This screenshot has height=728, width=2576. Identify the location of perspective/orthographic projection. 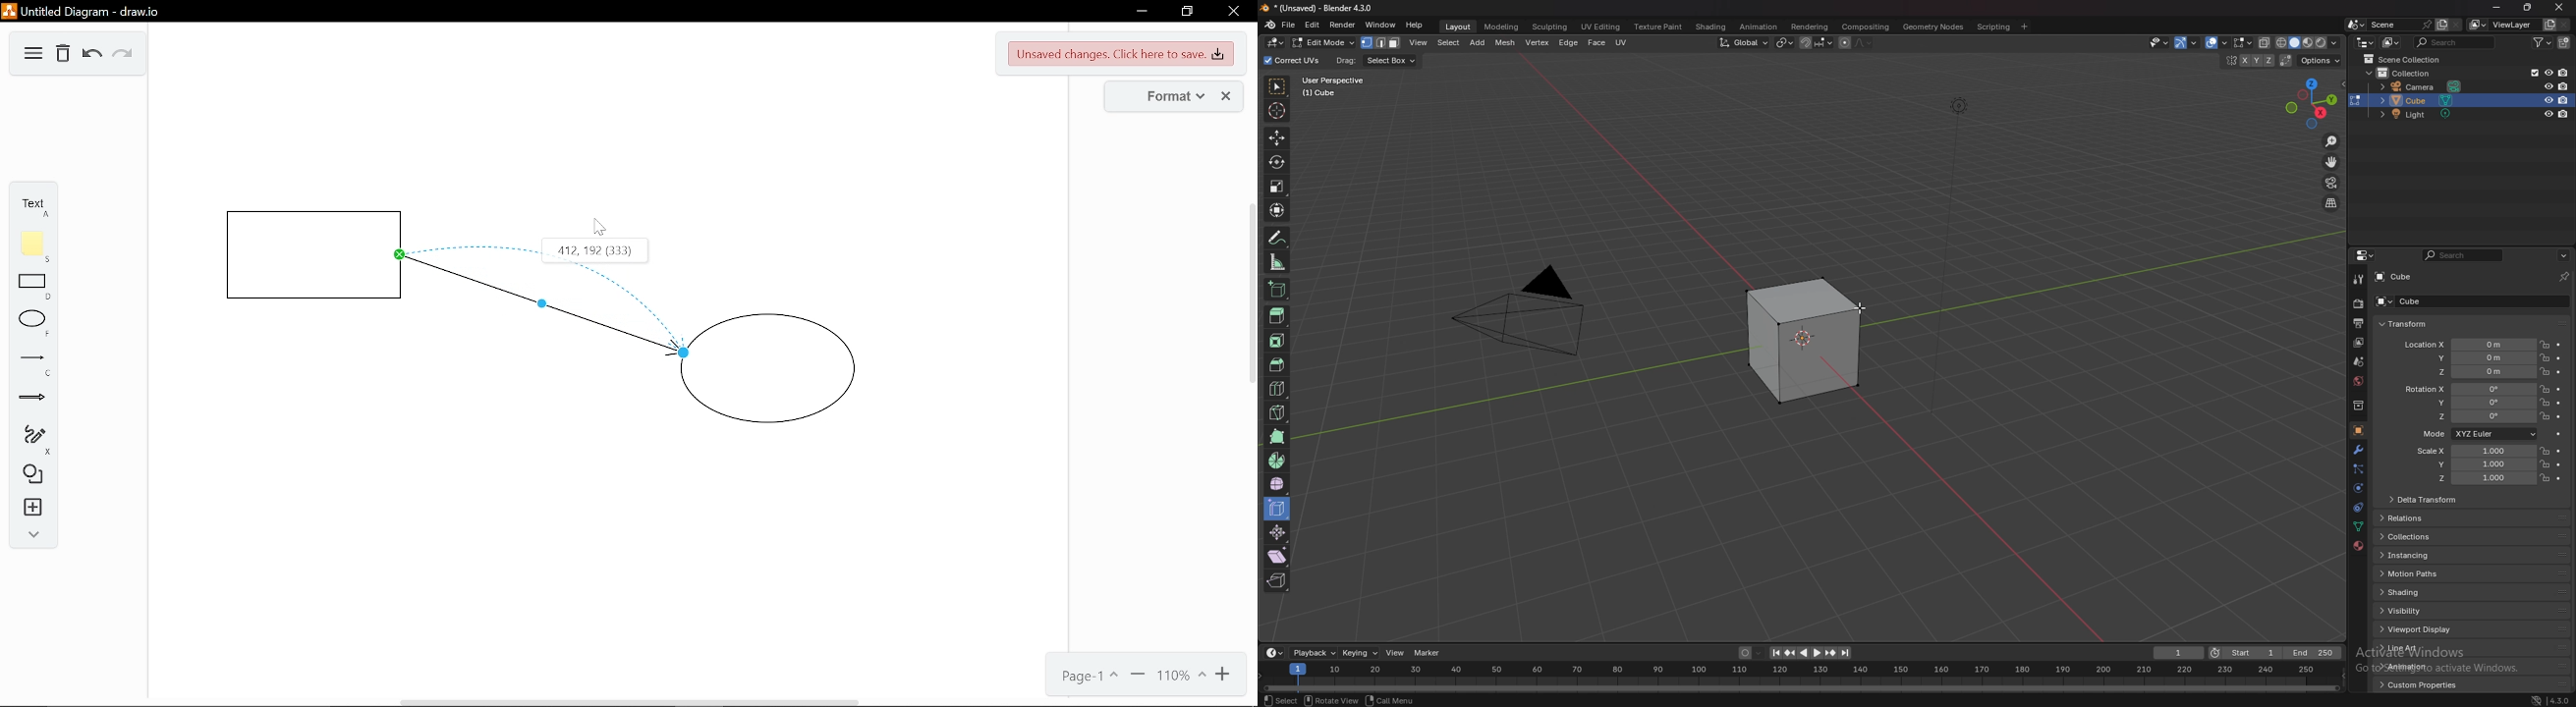
(2332, 203).